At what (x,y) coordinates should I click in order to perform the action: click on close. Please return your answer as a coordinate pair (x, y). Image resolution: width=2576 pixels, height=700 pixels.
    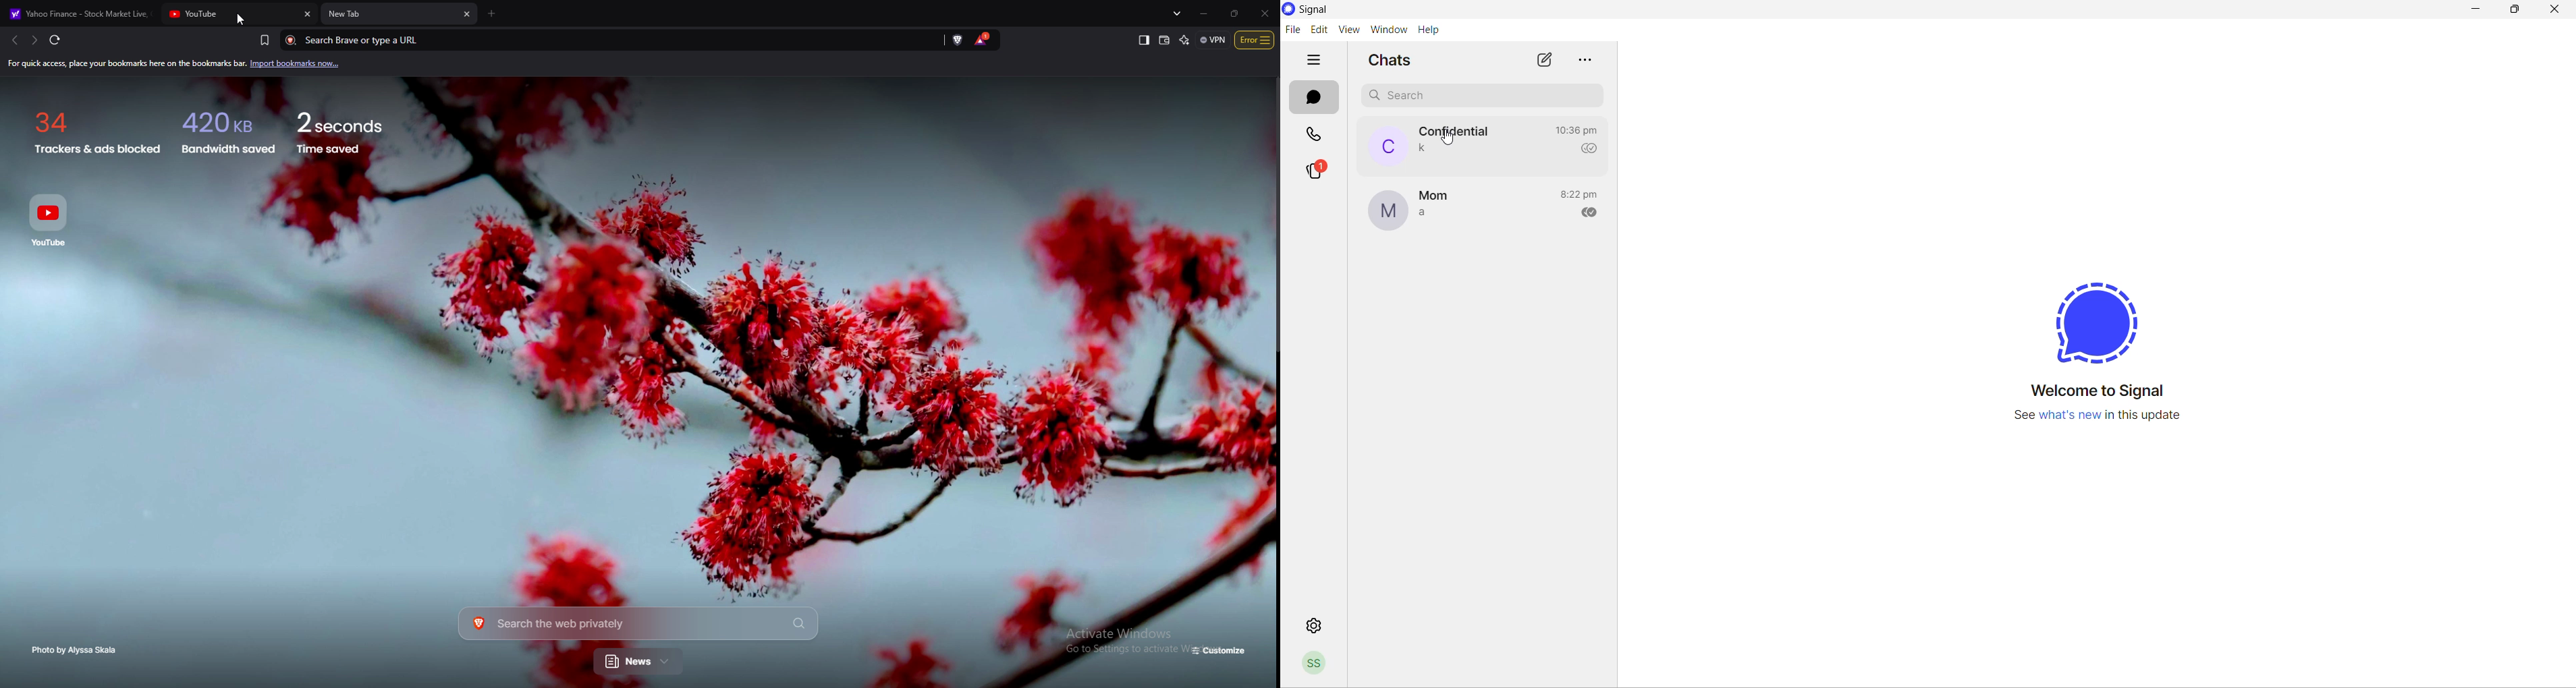
    Looking at the image, I should click on (2554, 10).